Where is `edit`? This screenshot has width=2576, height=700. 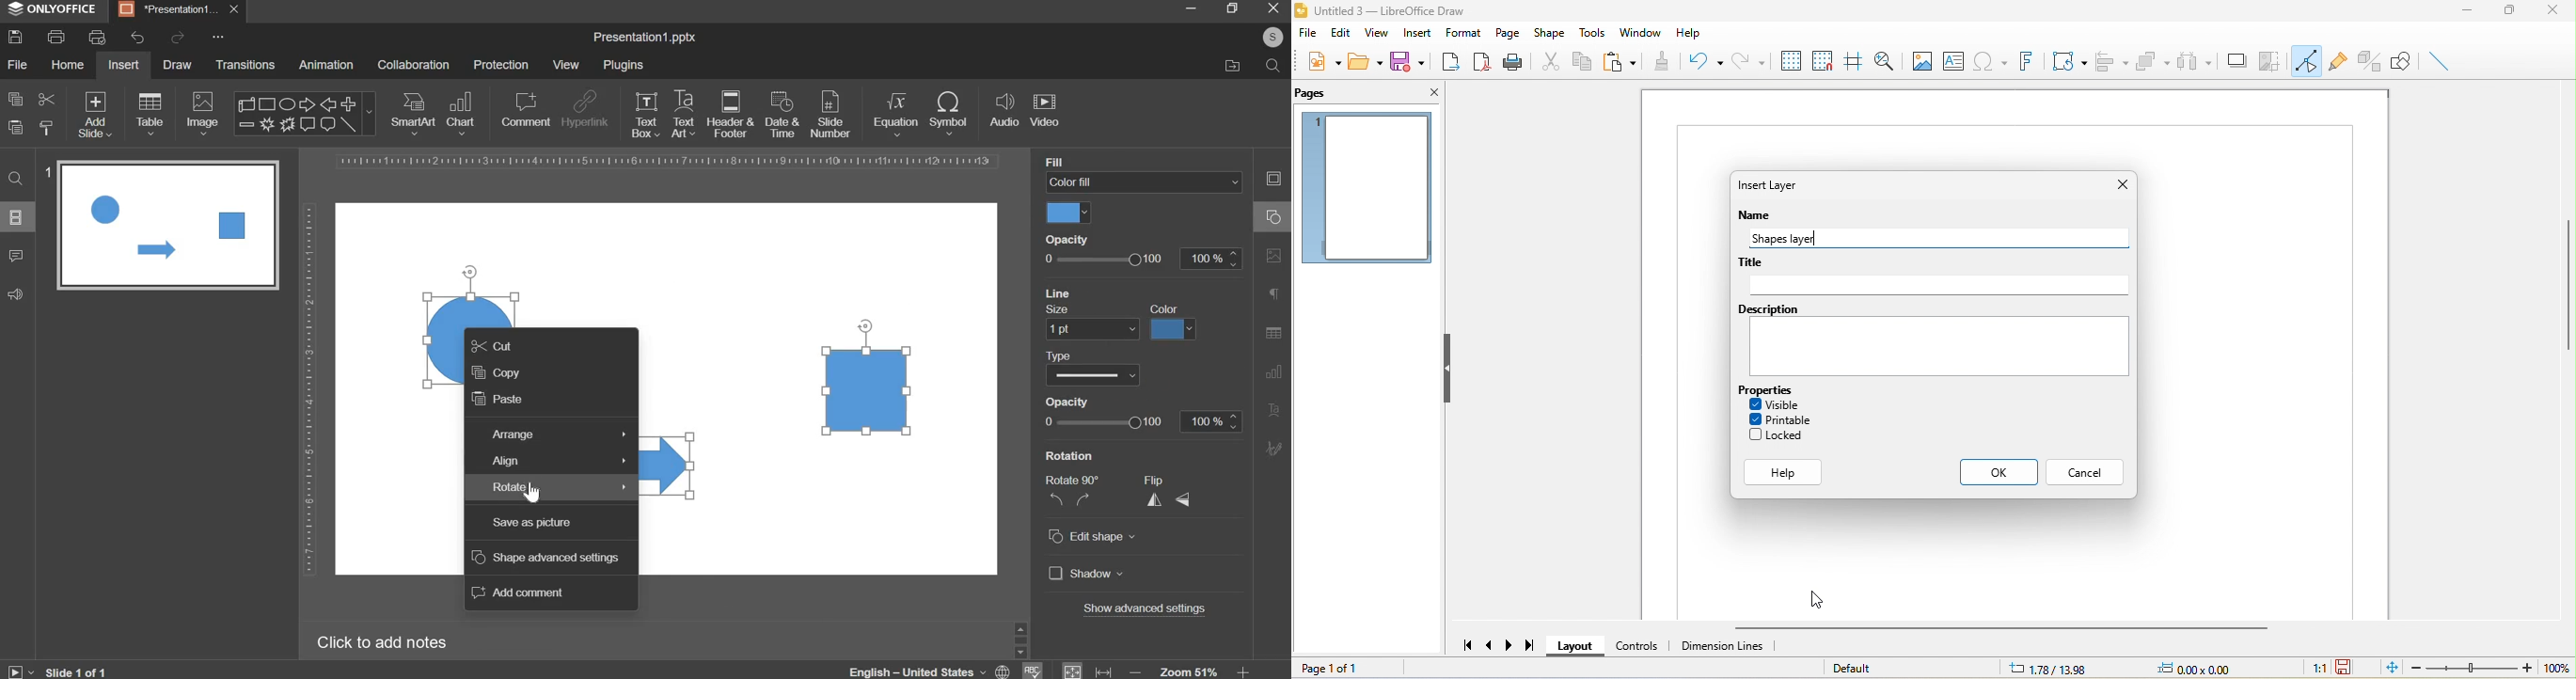
edit is located at coordinates (1341, 35).